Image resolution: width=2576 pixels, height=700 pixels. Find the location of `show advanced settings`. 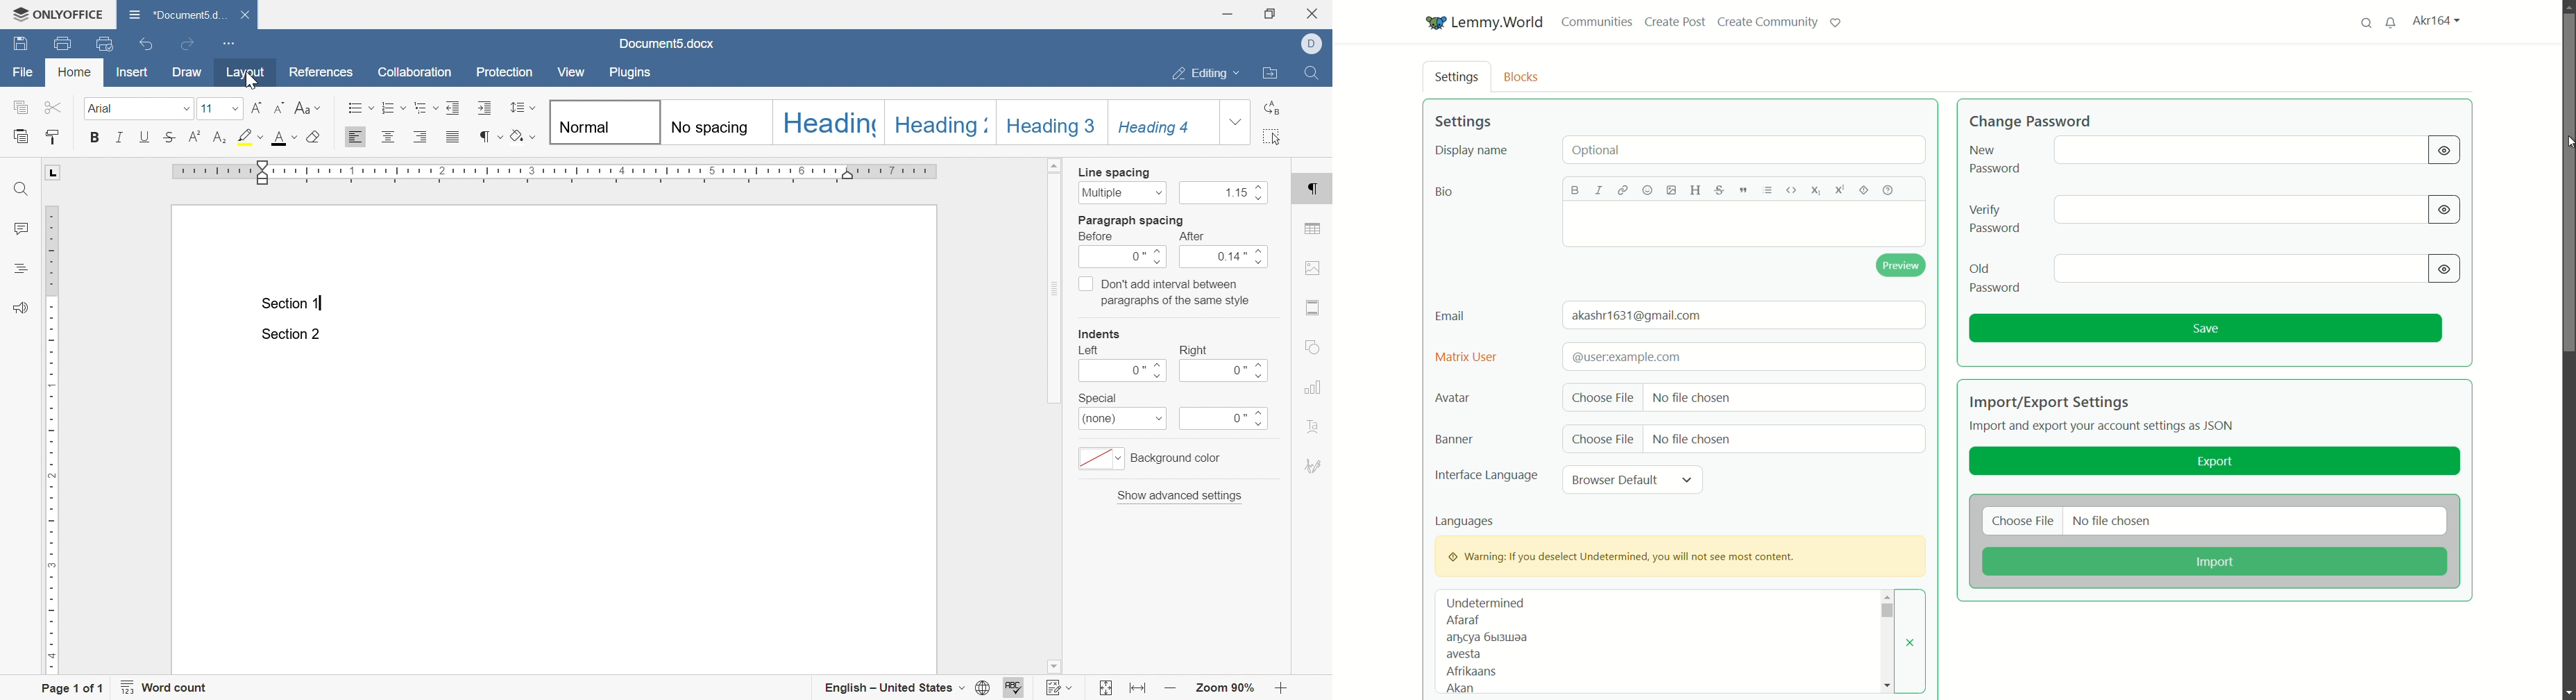

show advanced settings is located at coordinates (1181, 495).